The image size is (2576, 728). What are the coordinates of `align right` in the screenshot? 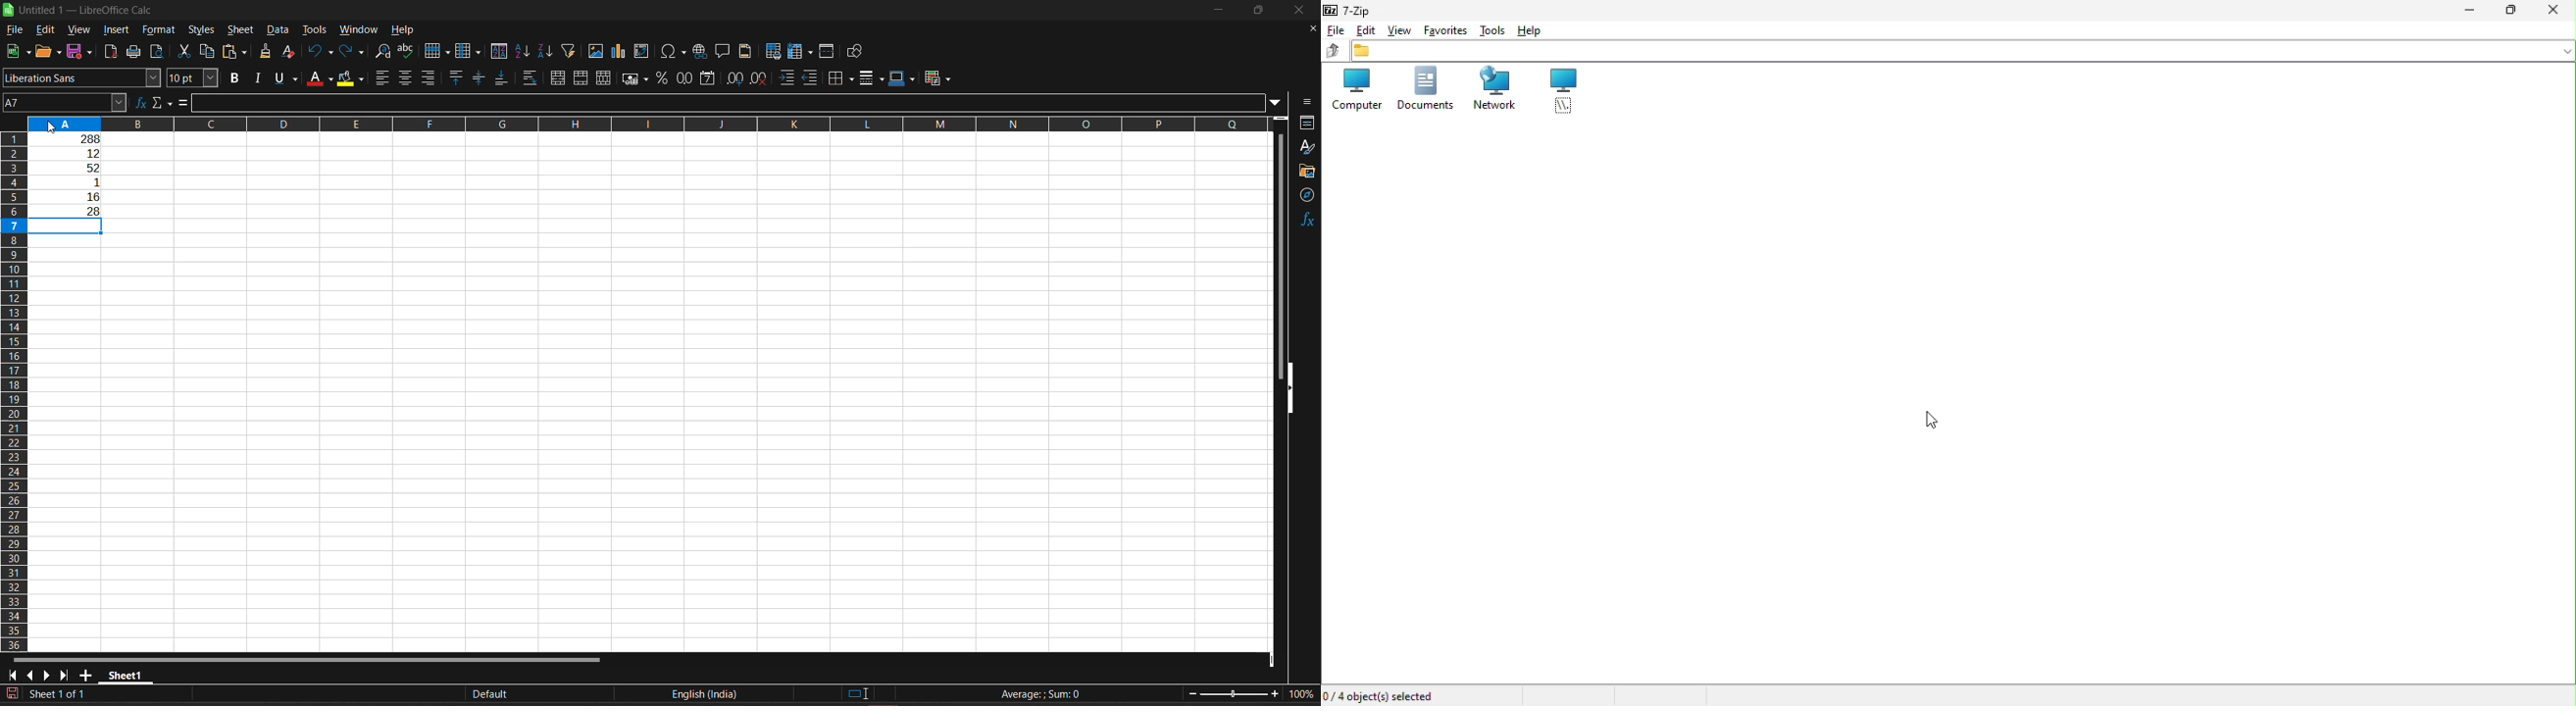 It's located at (429, 78).